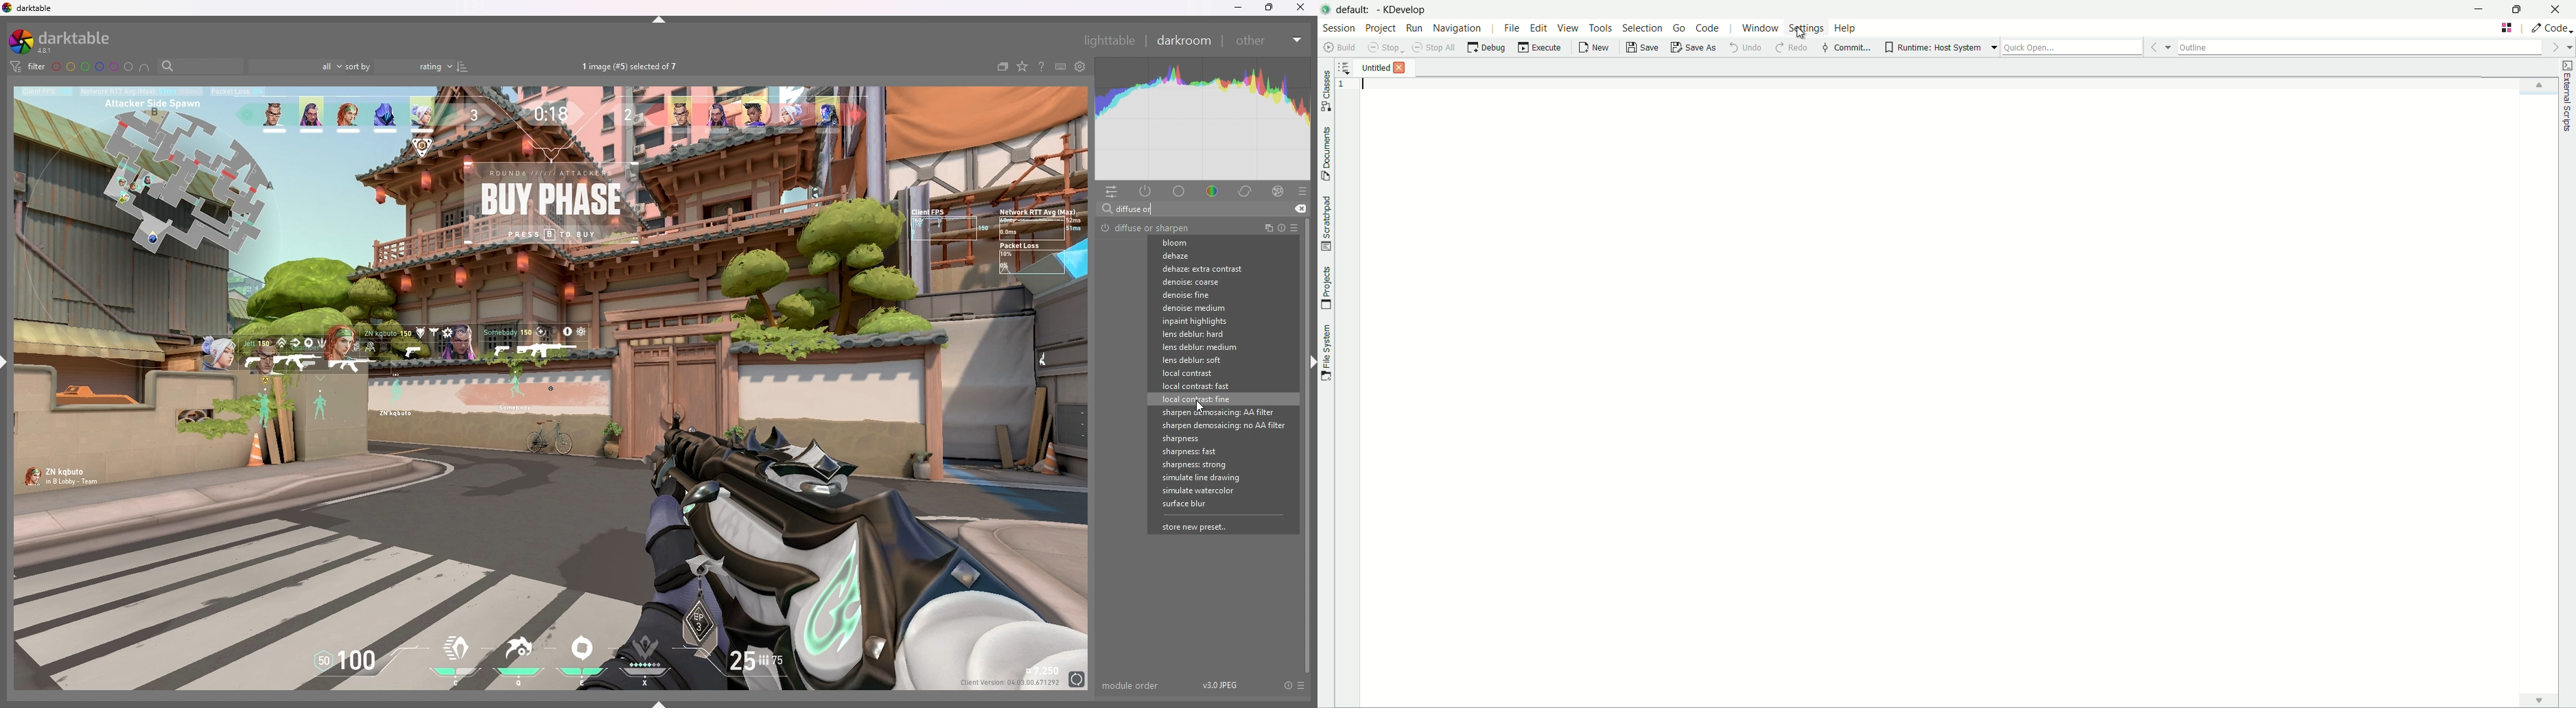 Image resolution: width=2576 pixels, height=728 pixels. I want to click on resize, so click(1269, 8).